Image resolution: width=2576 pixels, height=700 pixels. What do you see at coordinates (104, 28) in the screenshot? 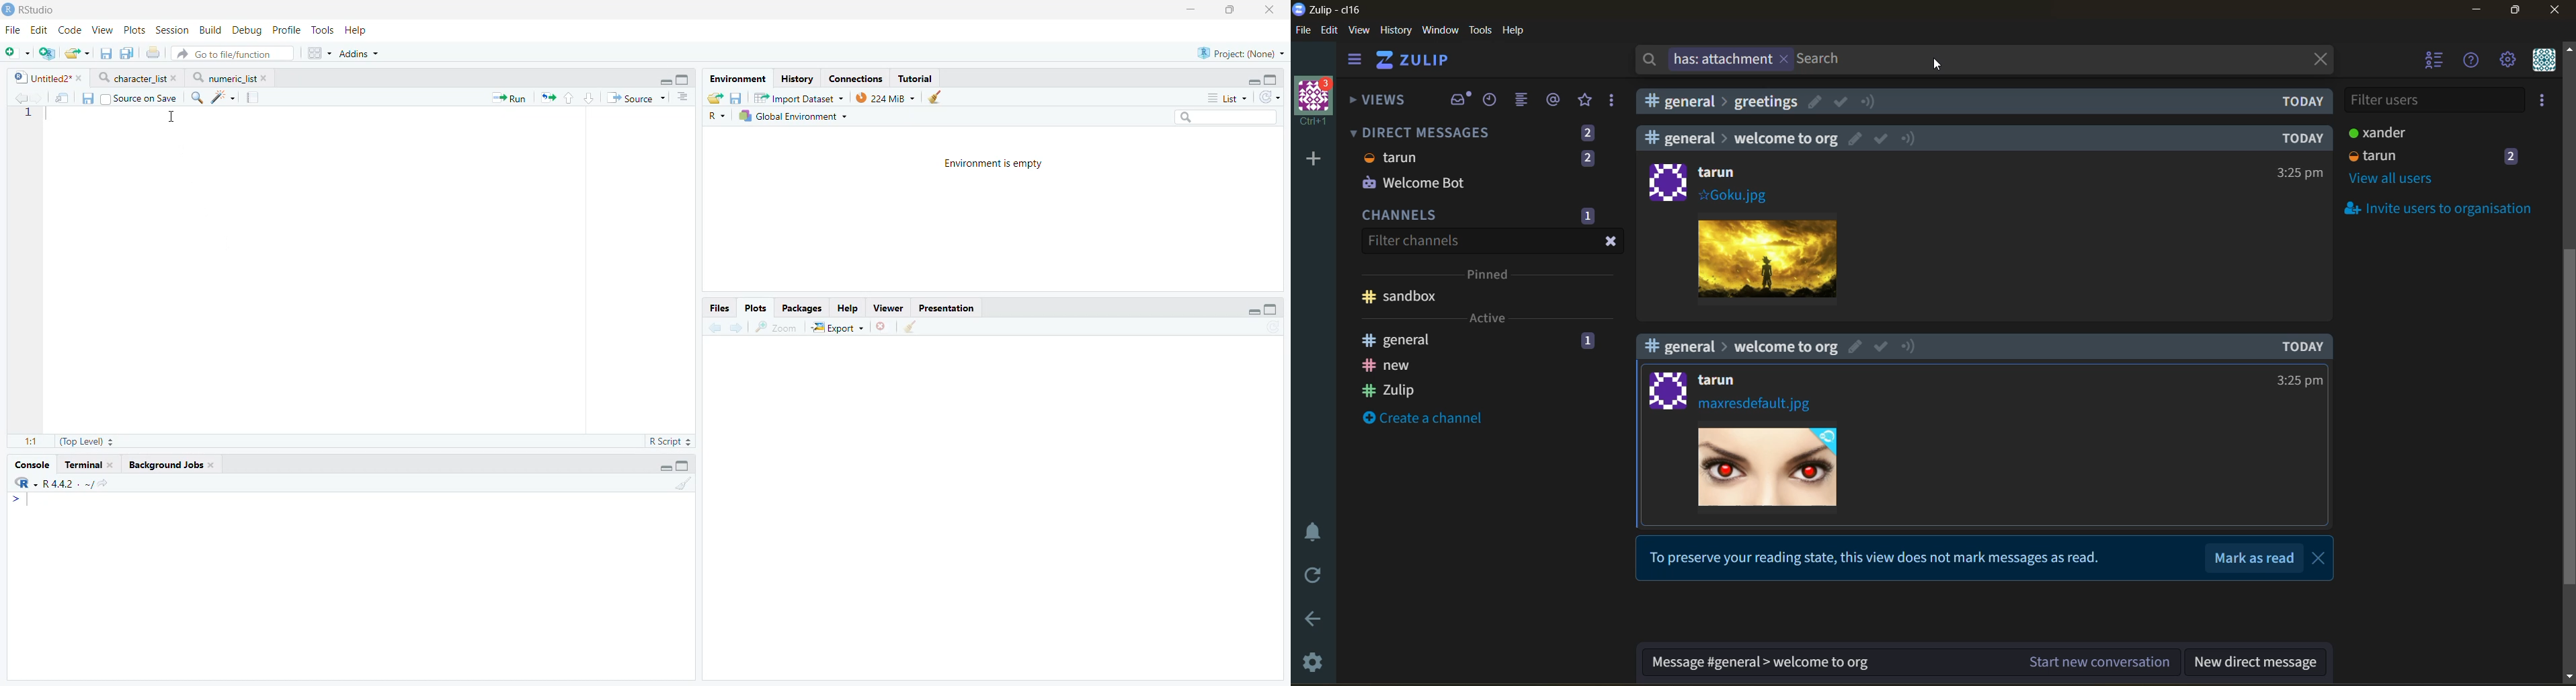
I see `View` at bounding box center [104, 28].